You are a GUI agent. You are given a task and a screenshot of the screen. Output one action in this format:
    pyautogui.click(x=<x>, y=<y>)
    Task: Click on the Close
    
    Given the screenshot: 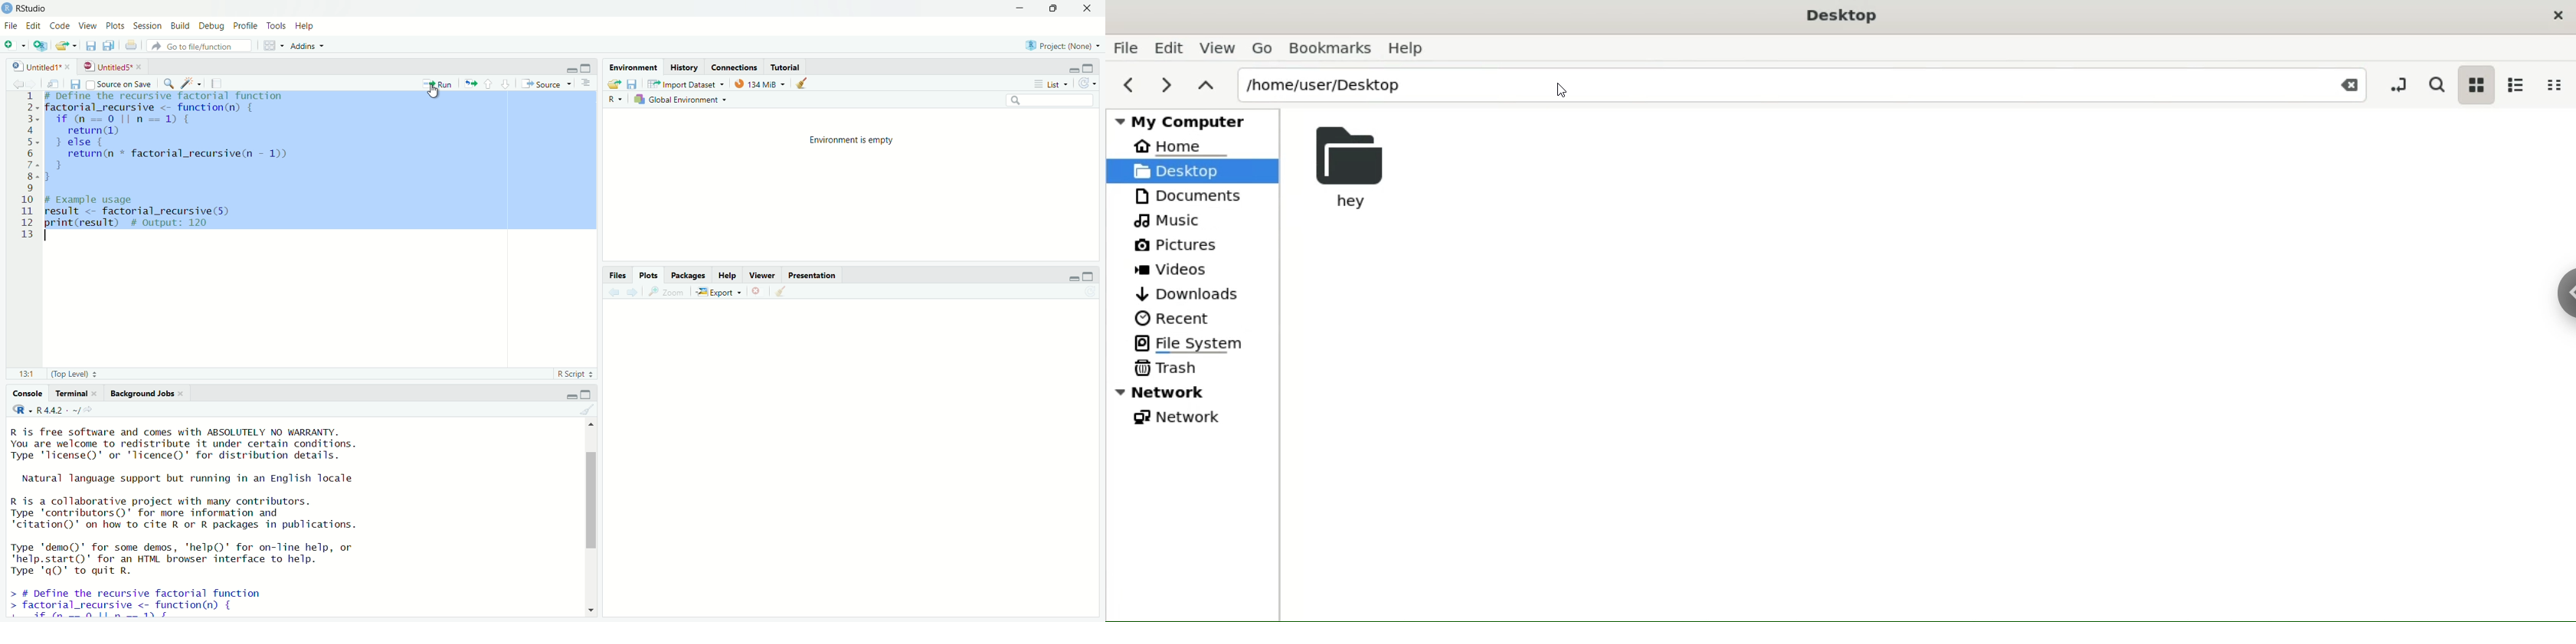 What is the action you would take?
    pyautogui.click(x=1083, y=10)
    